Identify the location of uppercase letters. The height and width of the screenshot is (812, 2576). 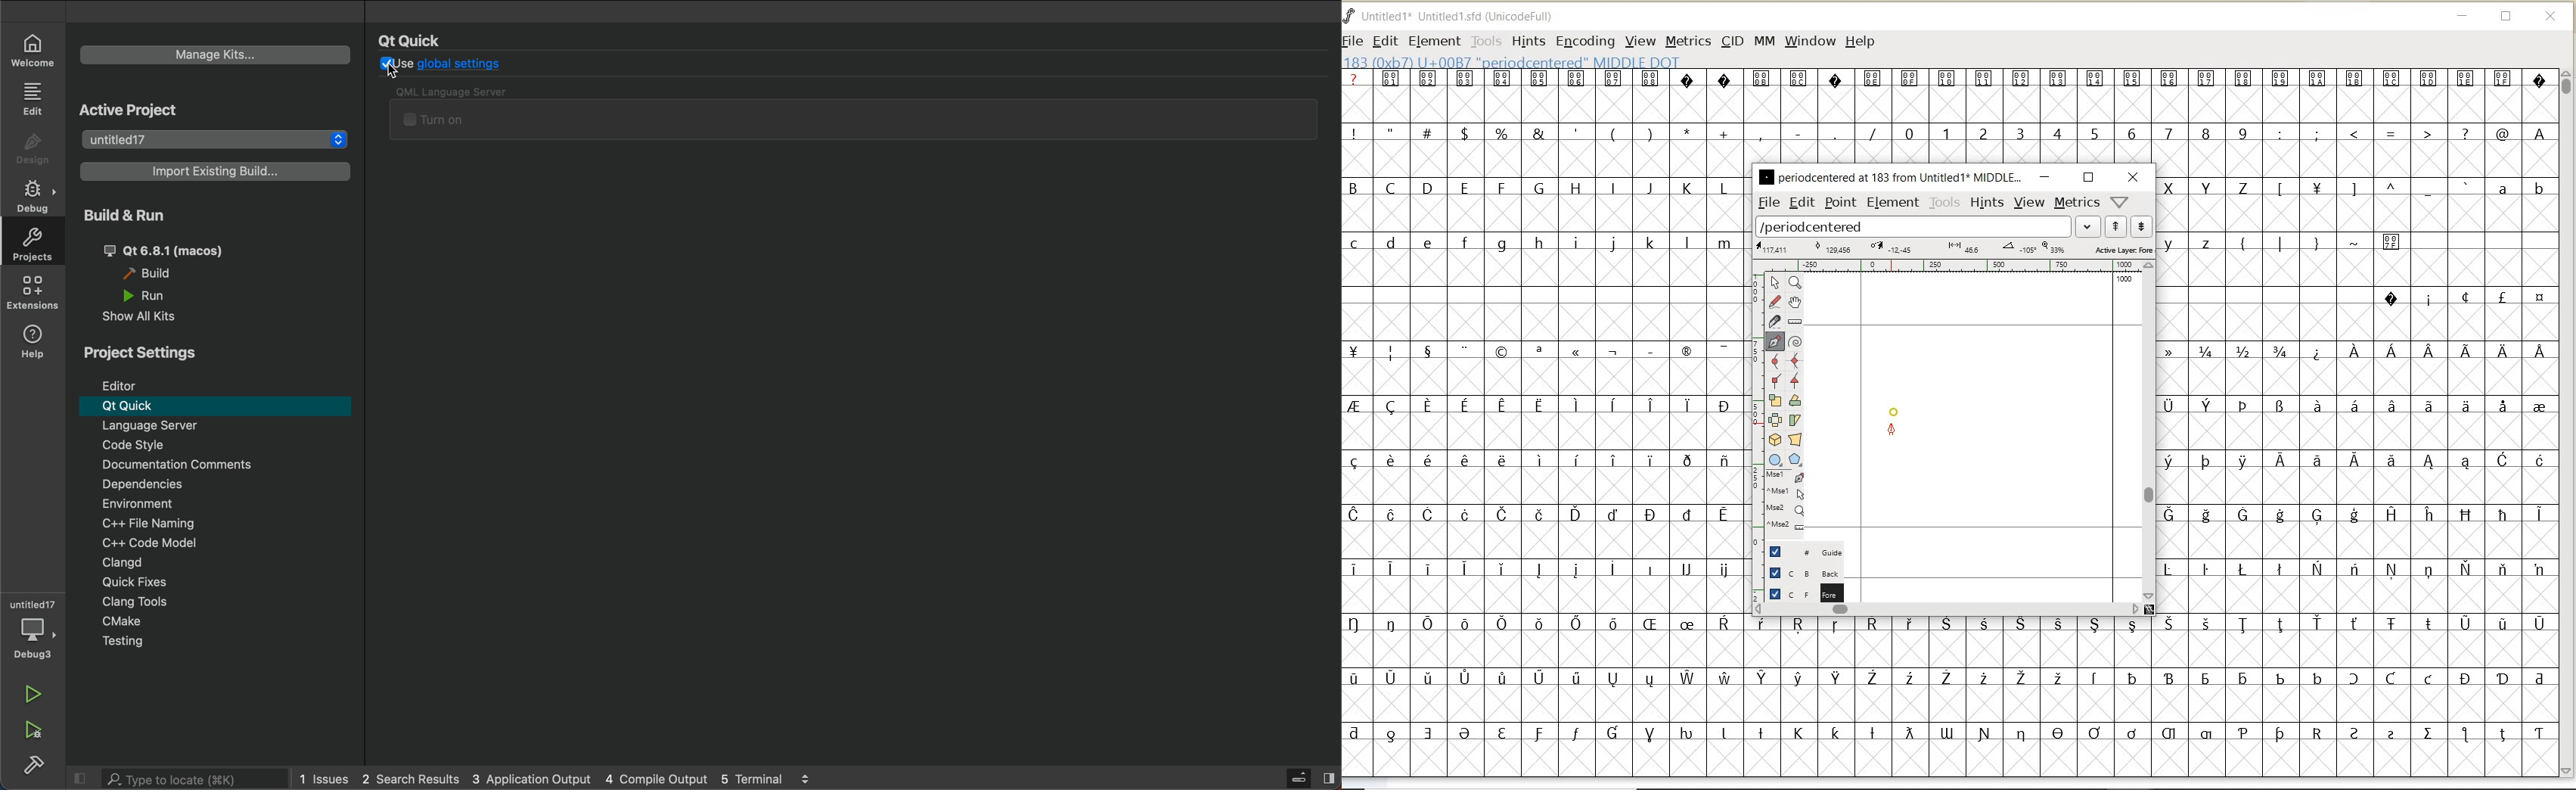
(1541, 188).